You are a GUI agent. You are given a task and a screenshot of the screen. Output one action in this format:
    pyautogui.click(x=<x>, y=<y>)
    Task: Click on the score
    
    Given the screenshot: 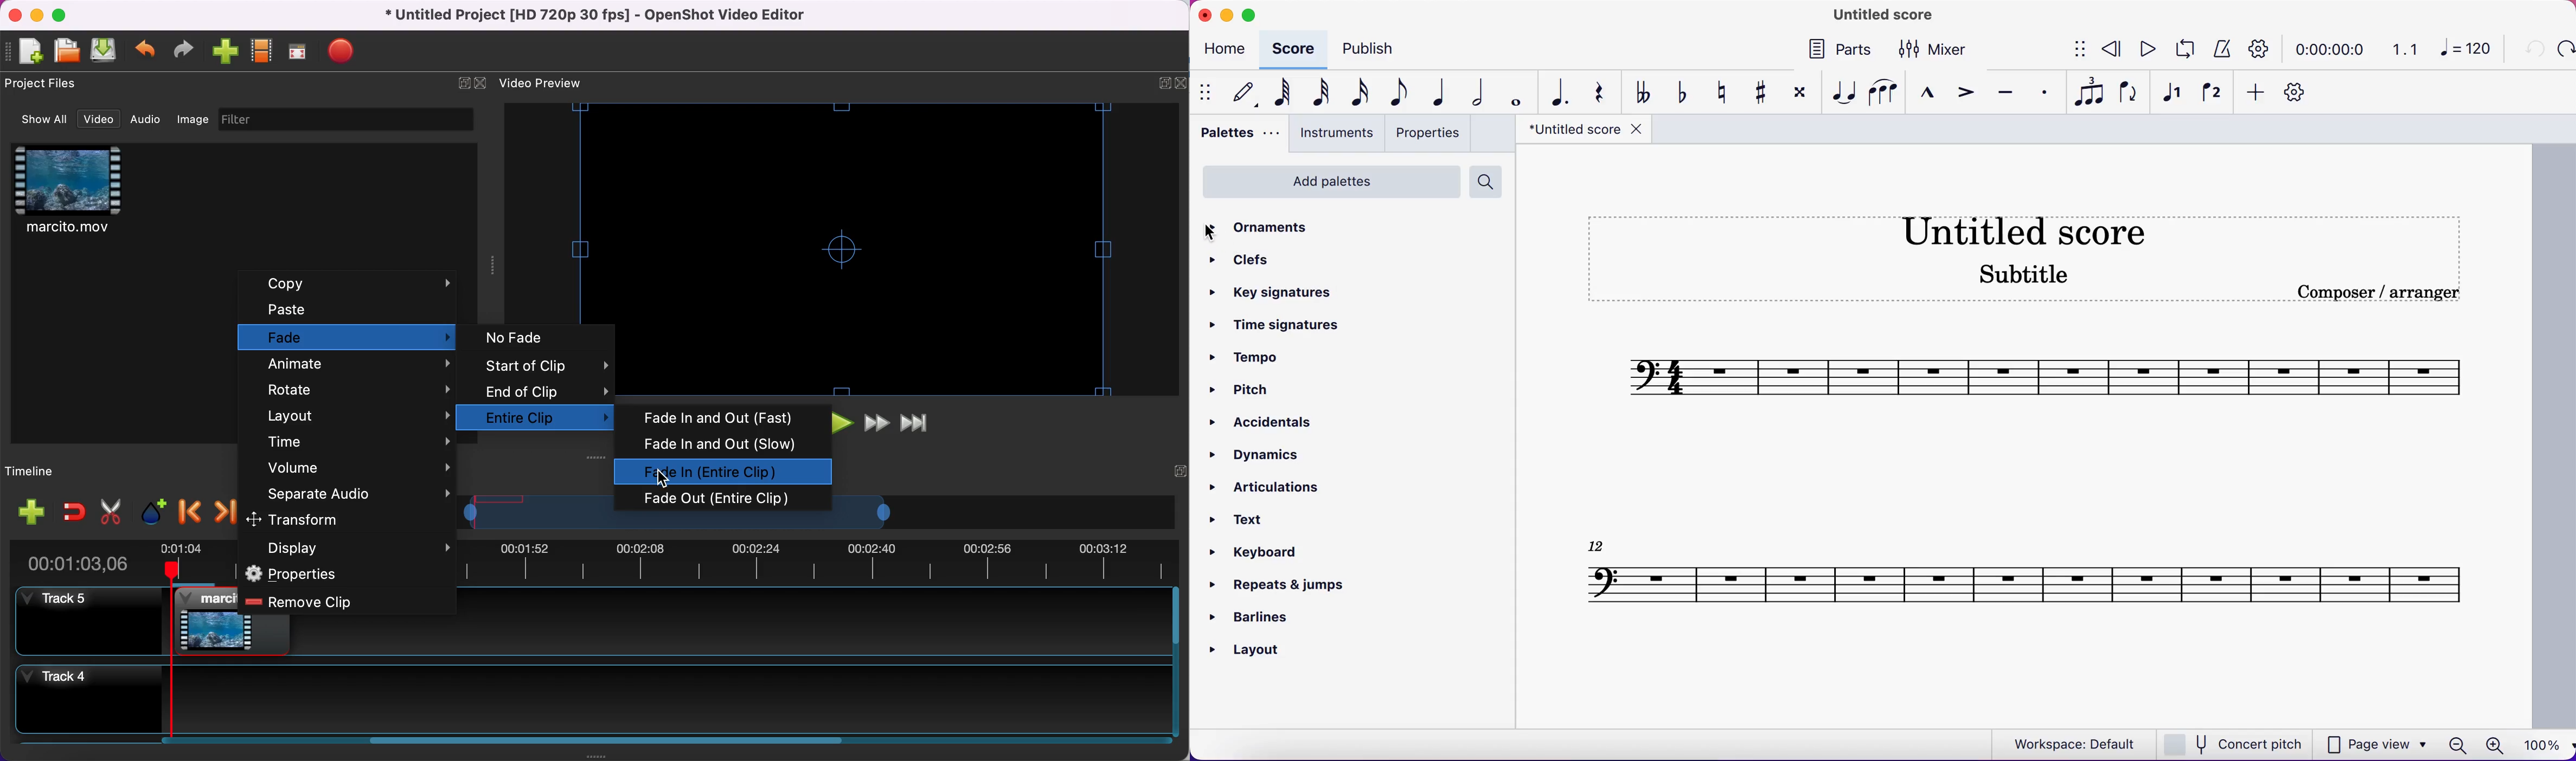 What is the action you would take?
    pyautogui.click(x=1295, y=48)
    